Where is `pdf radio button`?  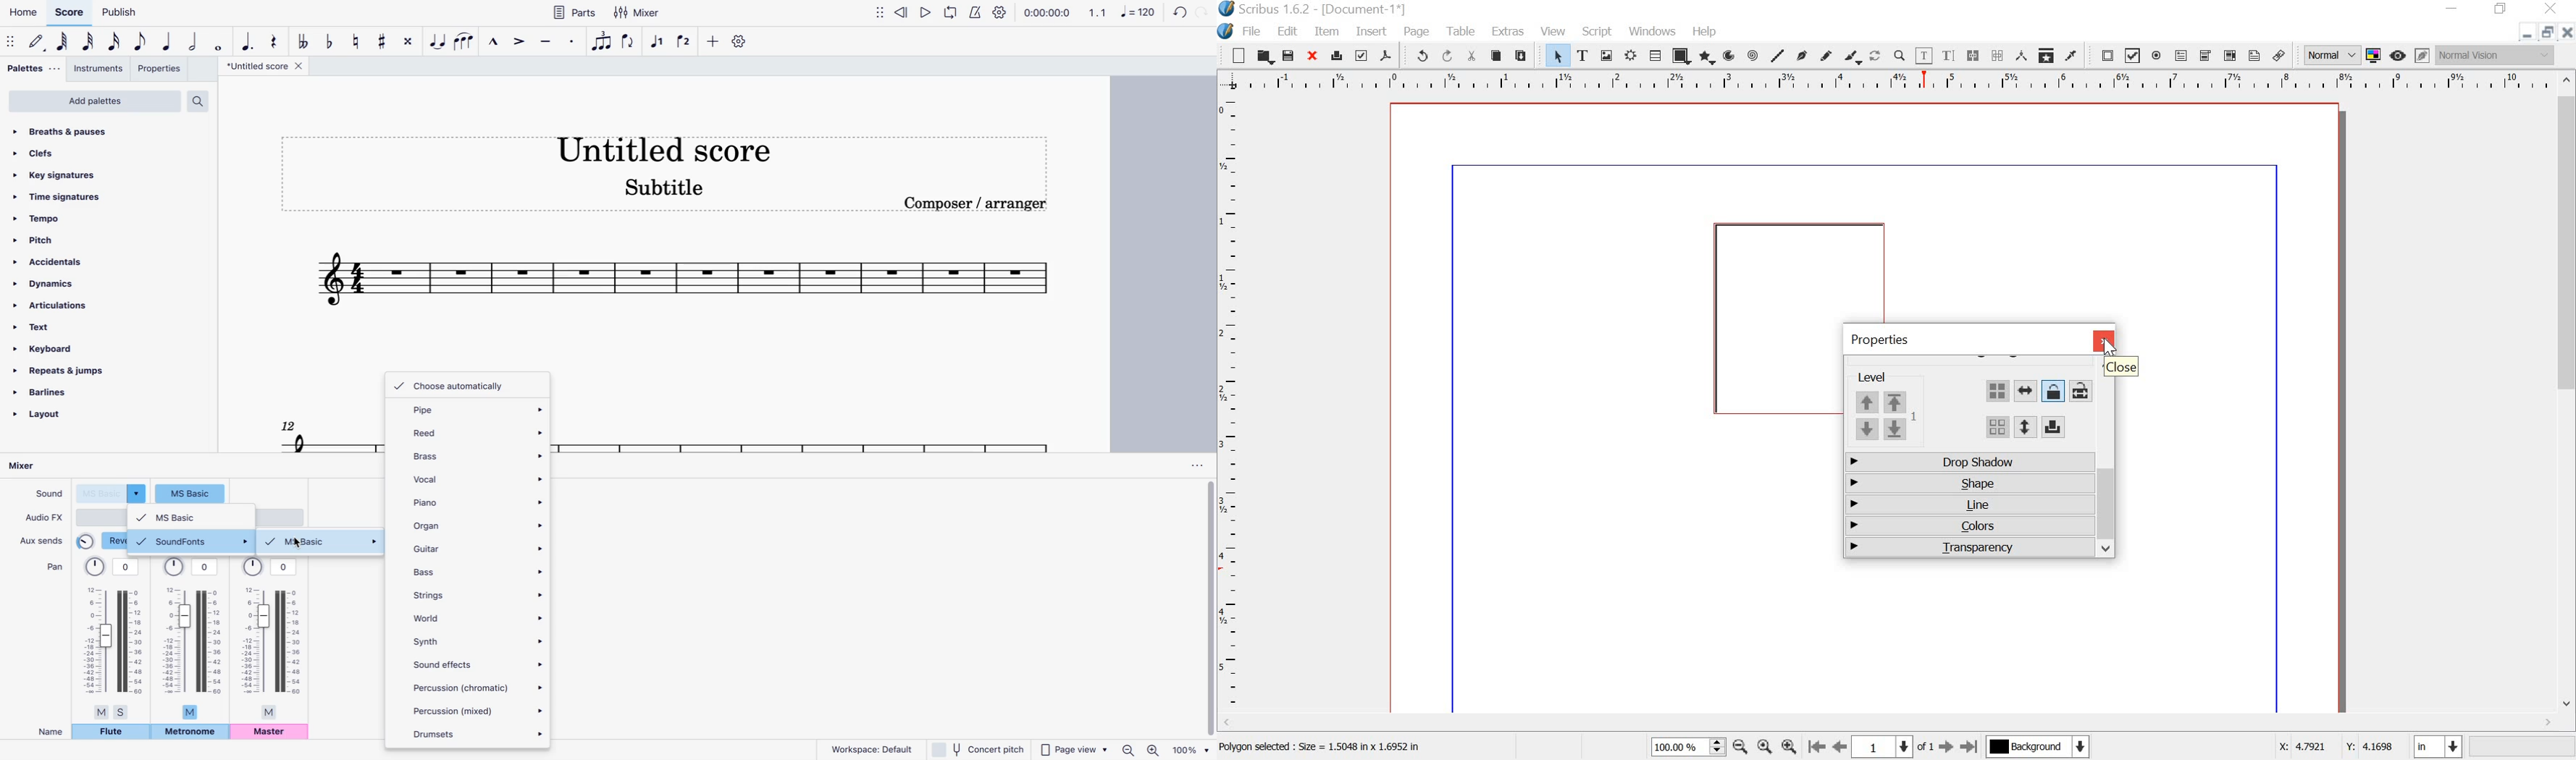
pdf radio button is located at coordinates (2159, 57).